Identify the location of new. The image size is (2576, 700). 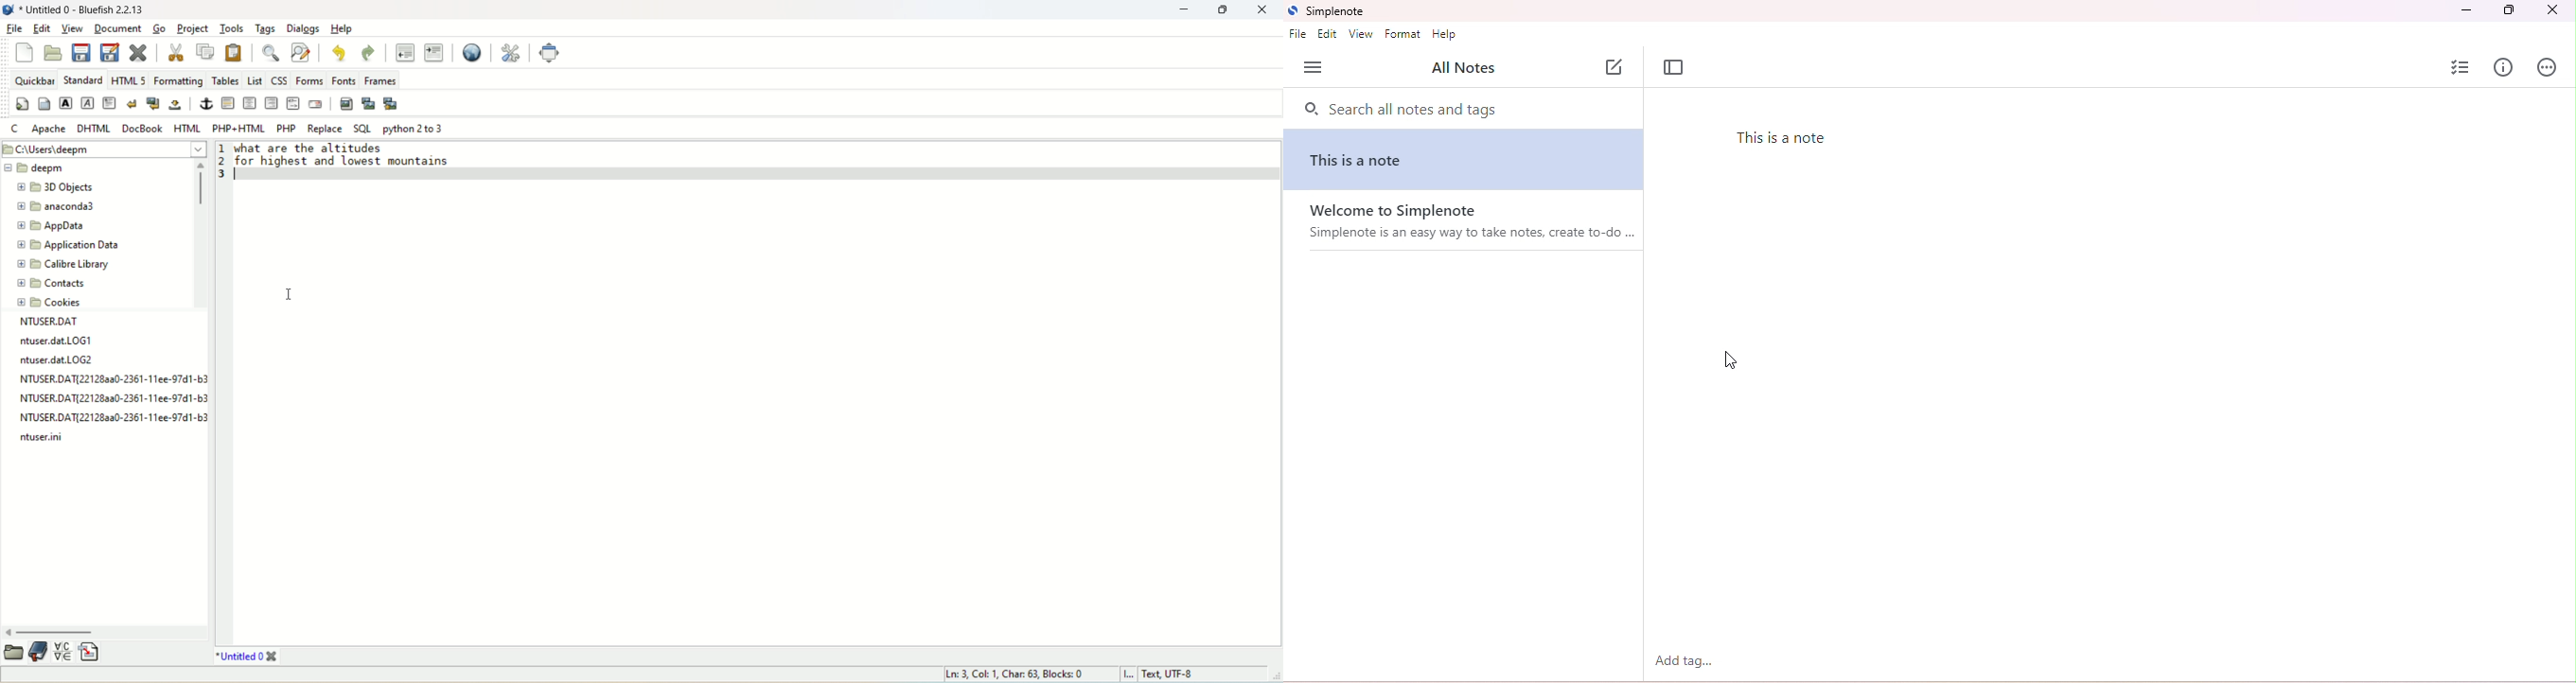
(25, 51).